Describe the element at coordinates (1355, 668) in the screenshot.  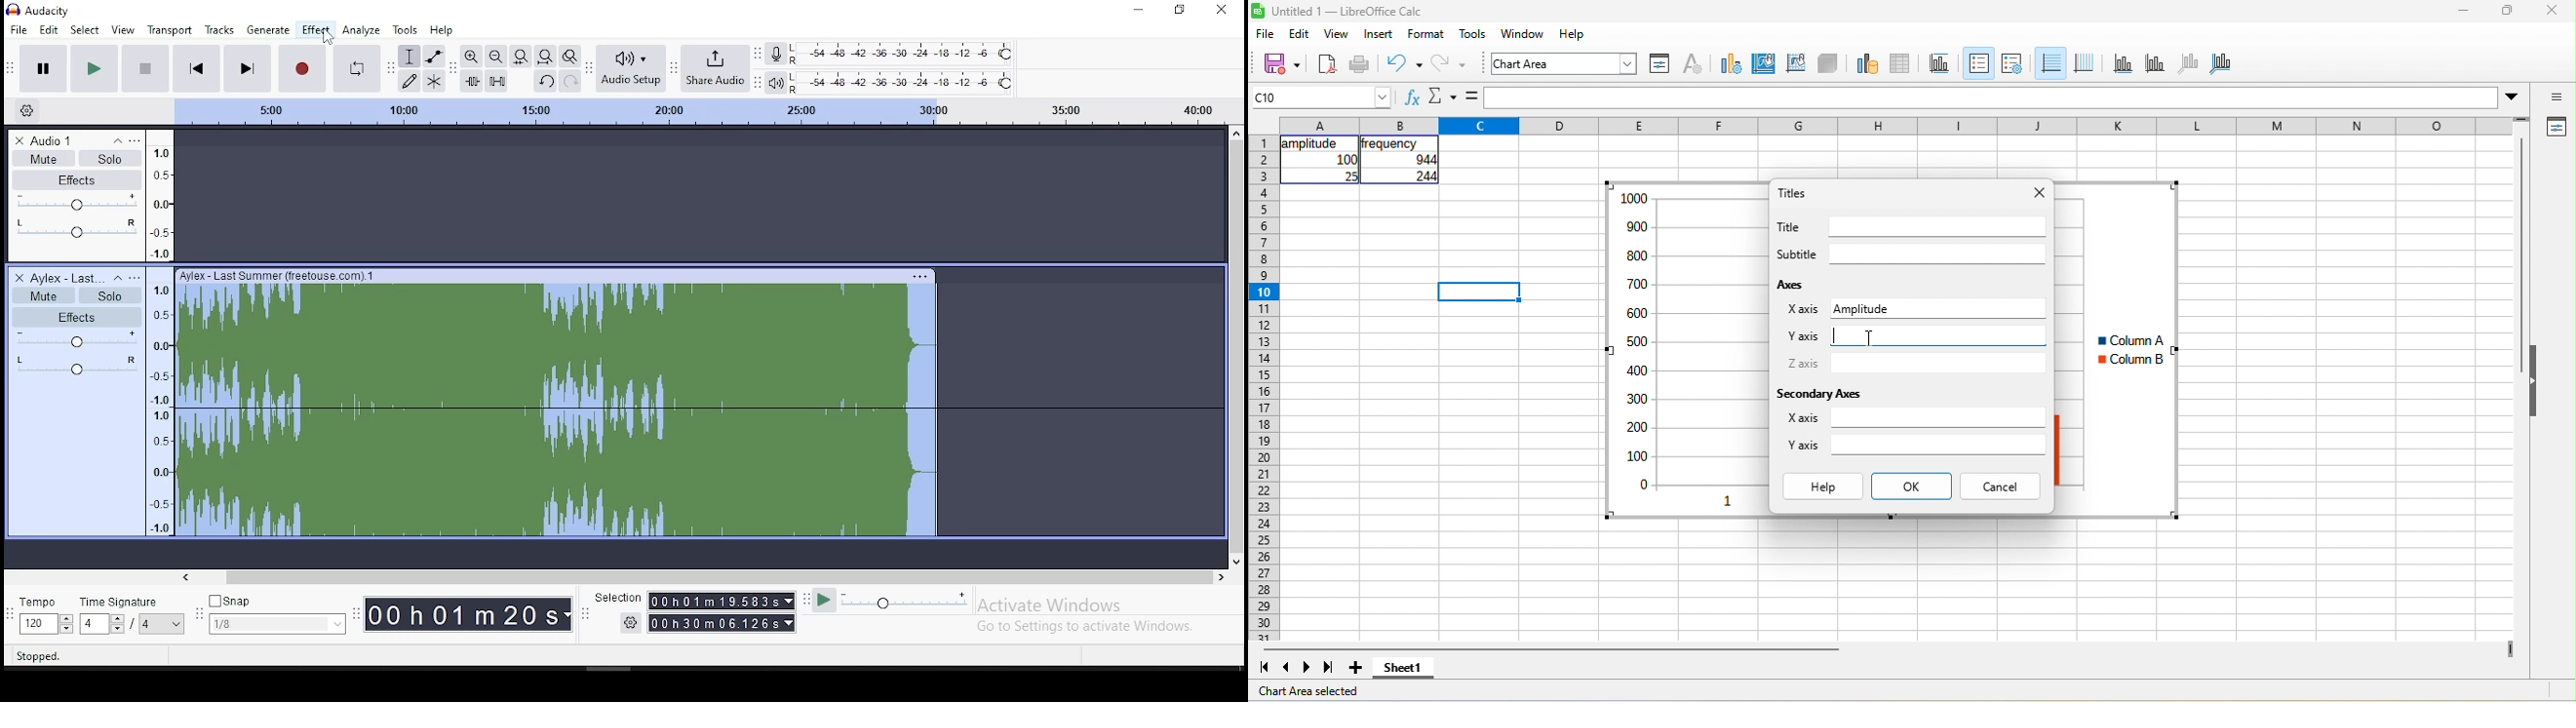
I see `add new sheet` at that location.